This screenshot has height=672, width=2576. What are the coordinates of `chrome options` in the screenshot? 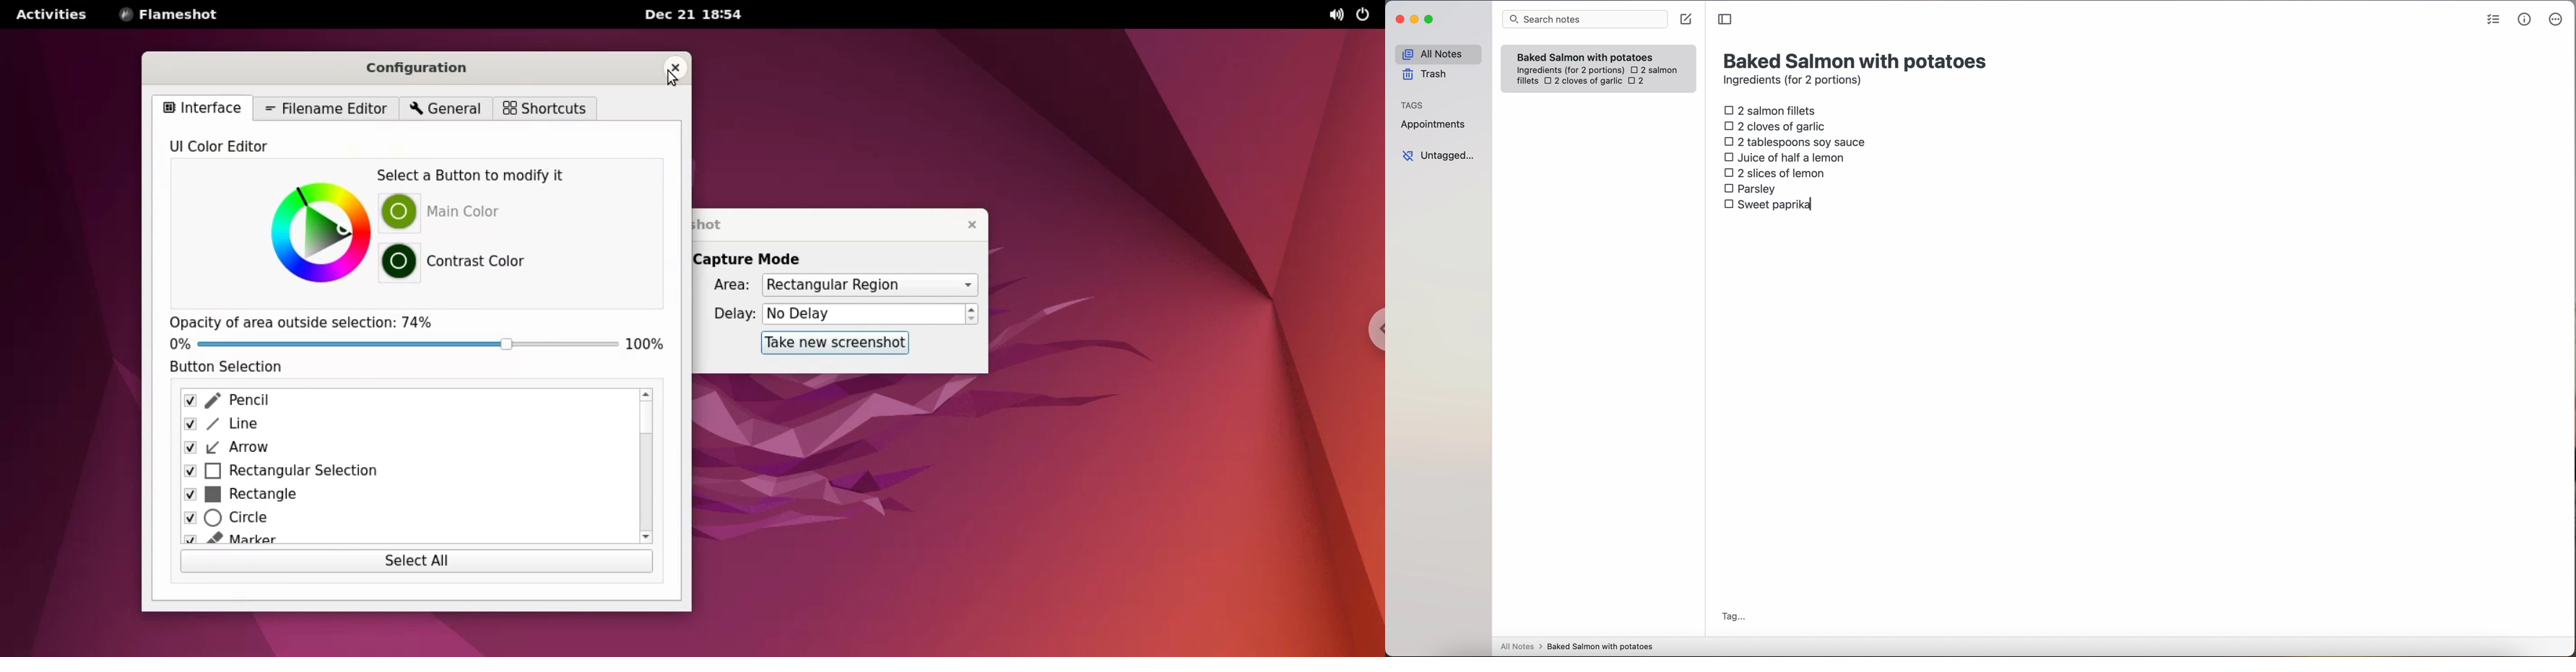 It's located at (1369, 328).